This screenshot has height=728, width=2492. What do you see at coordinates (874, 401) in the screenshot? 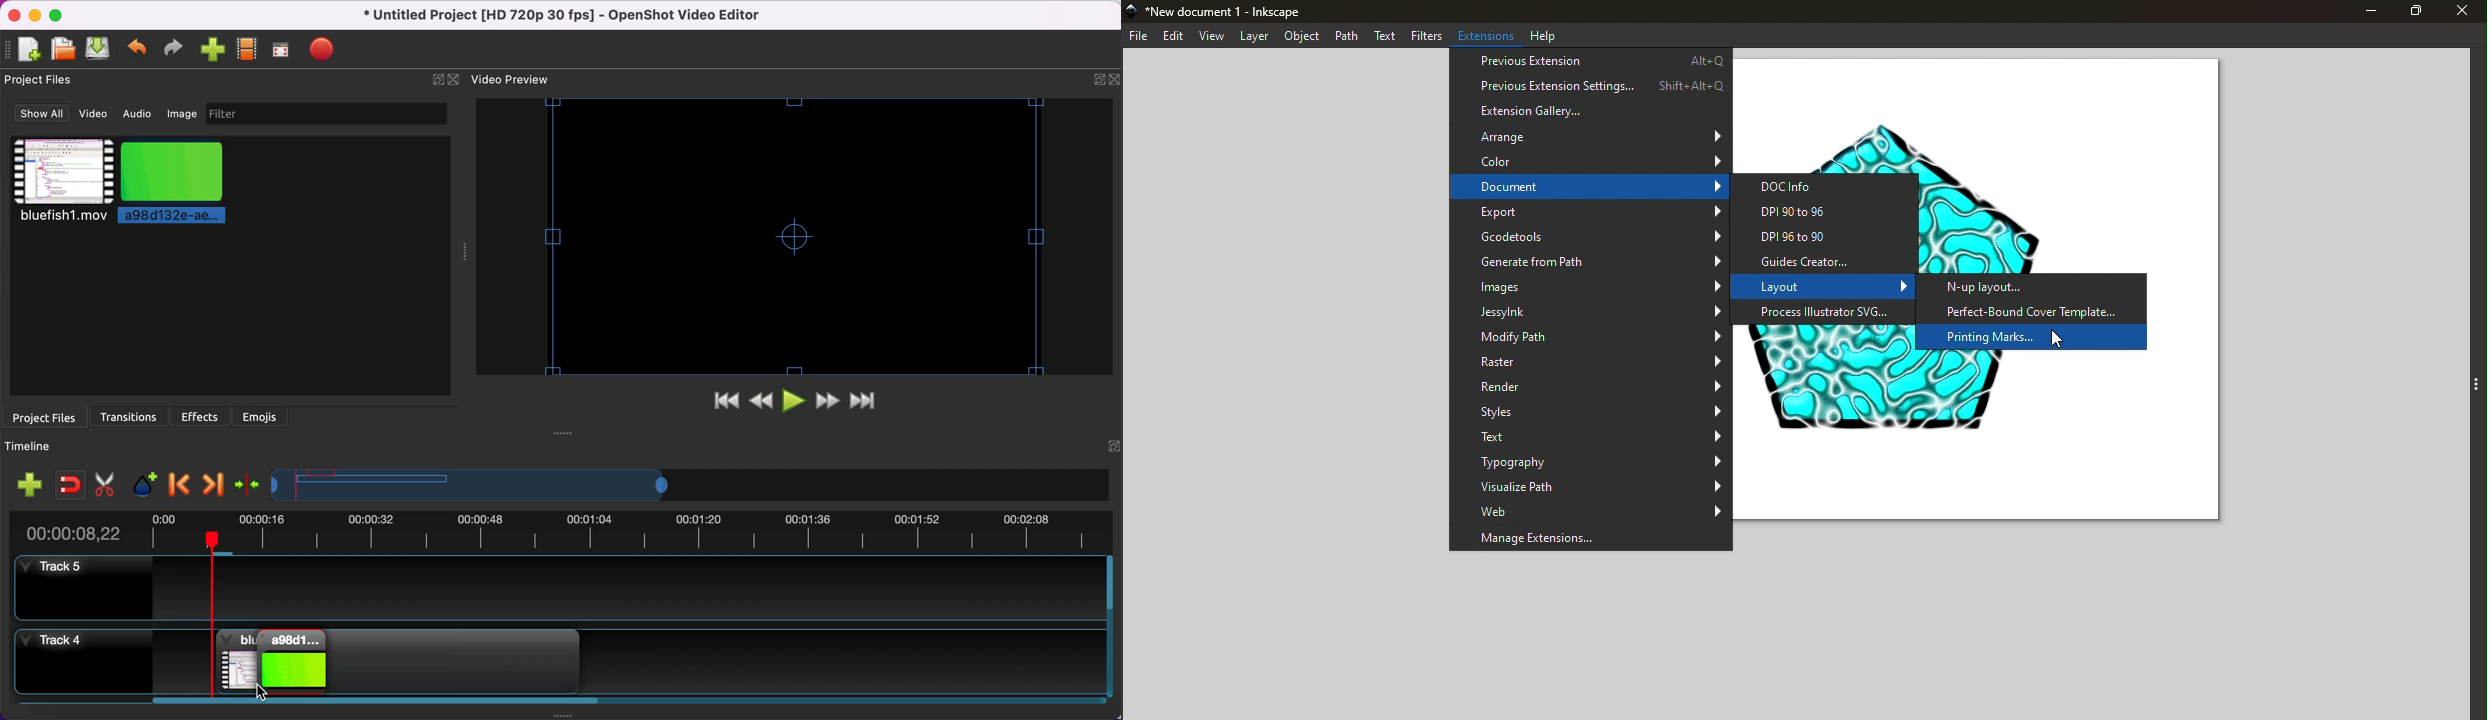
I see `jump to end` at bounding box center [874, 401].